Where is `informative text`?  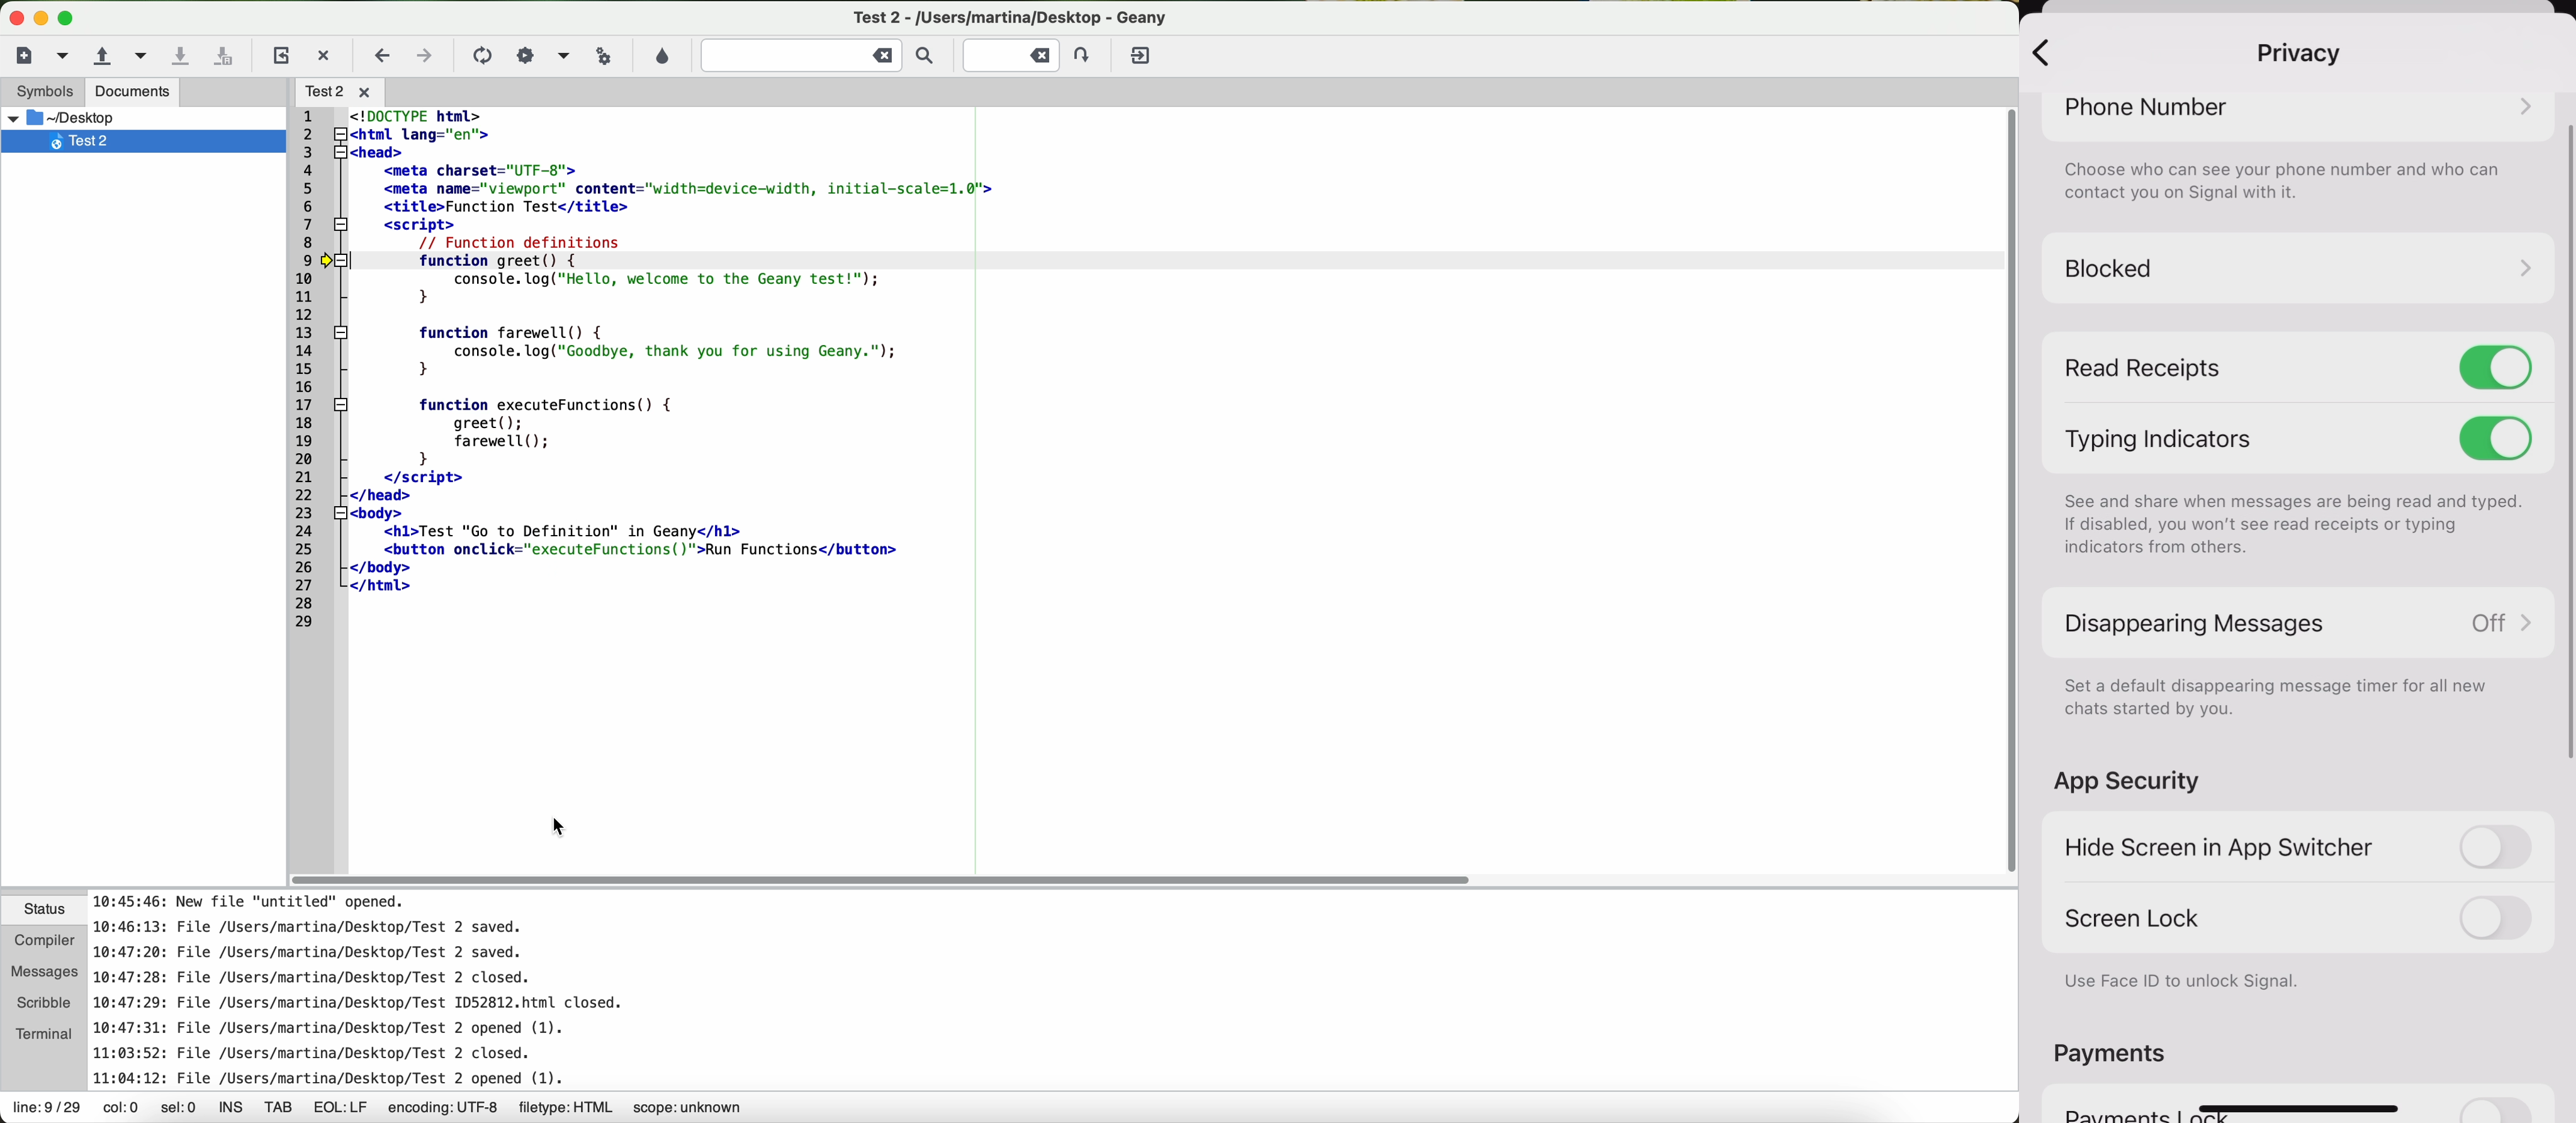 informative text is located at coordinates (2286, 184).